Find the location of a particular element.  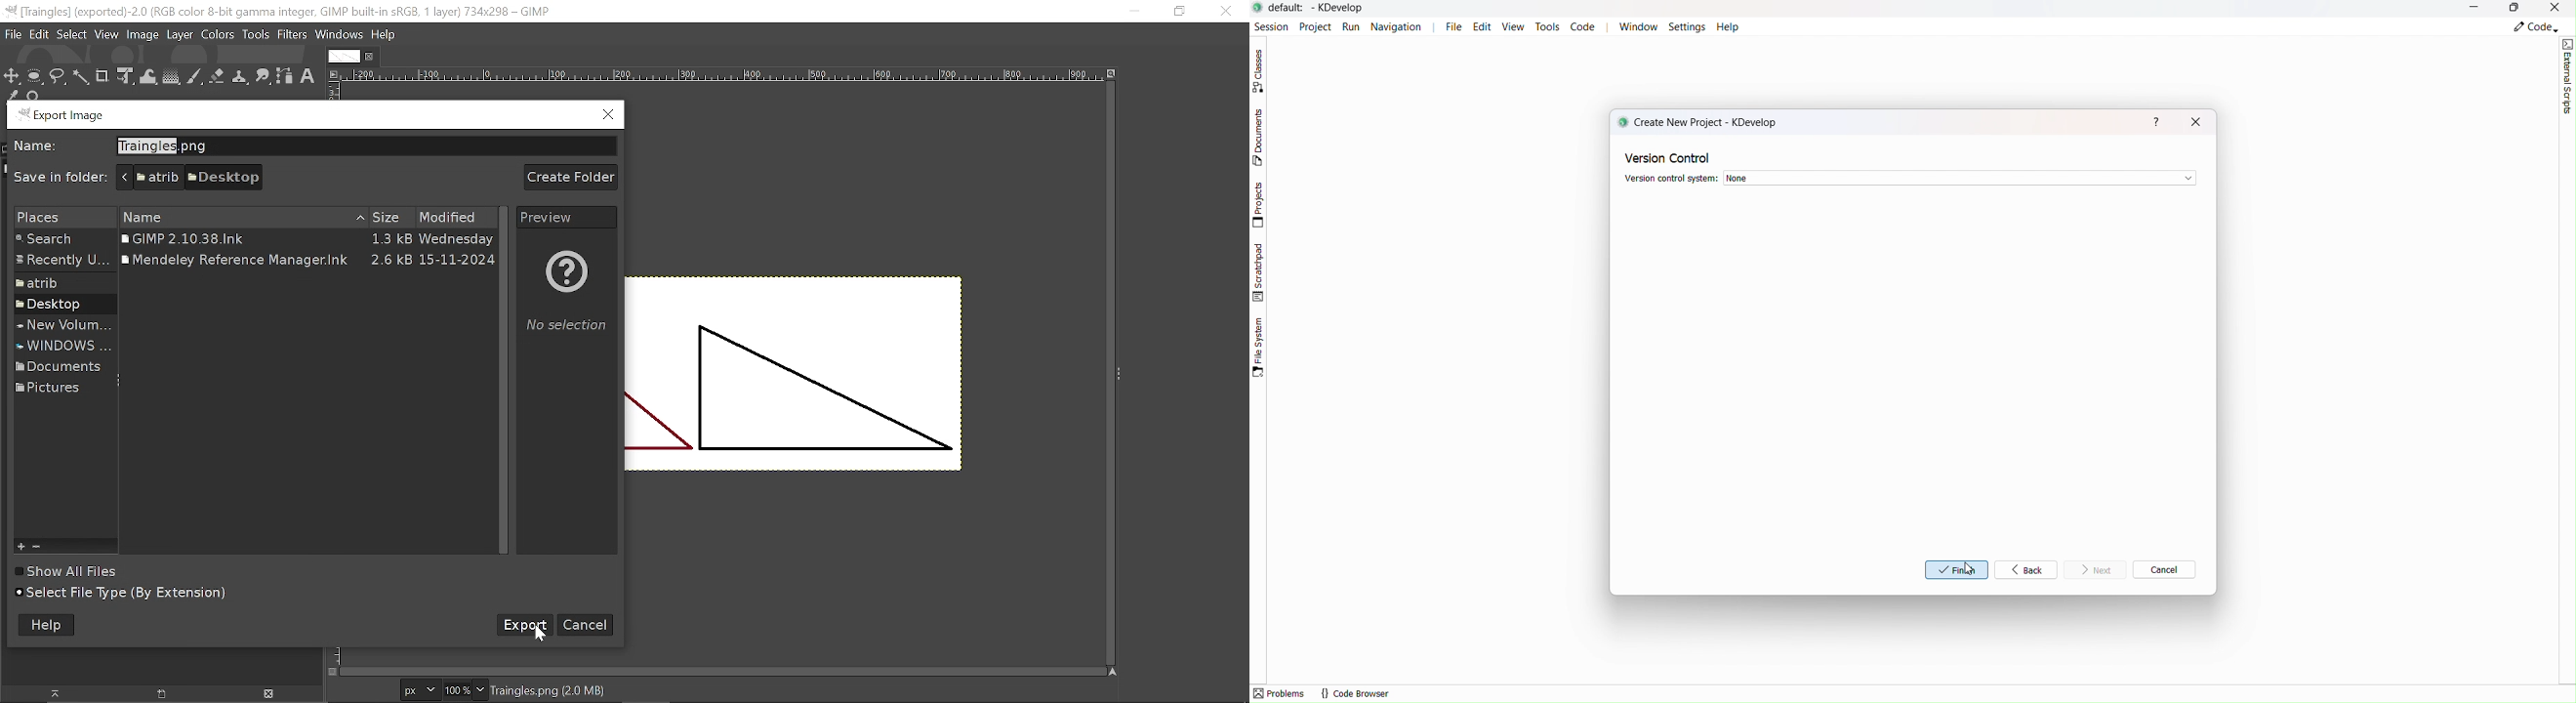

Color picker tool is located at coordinates (12, 96).